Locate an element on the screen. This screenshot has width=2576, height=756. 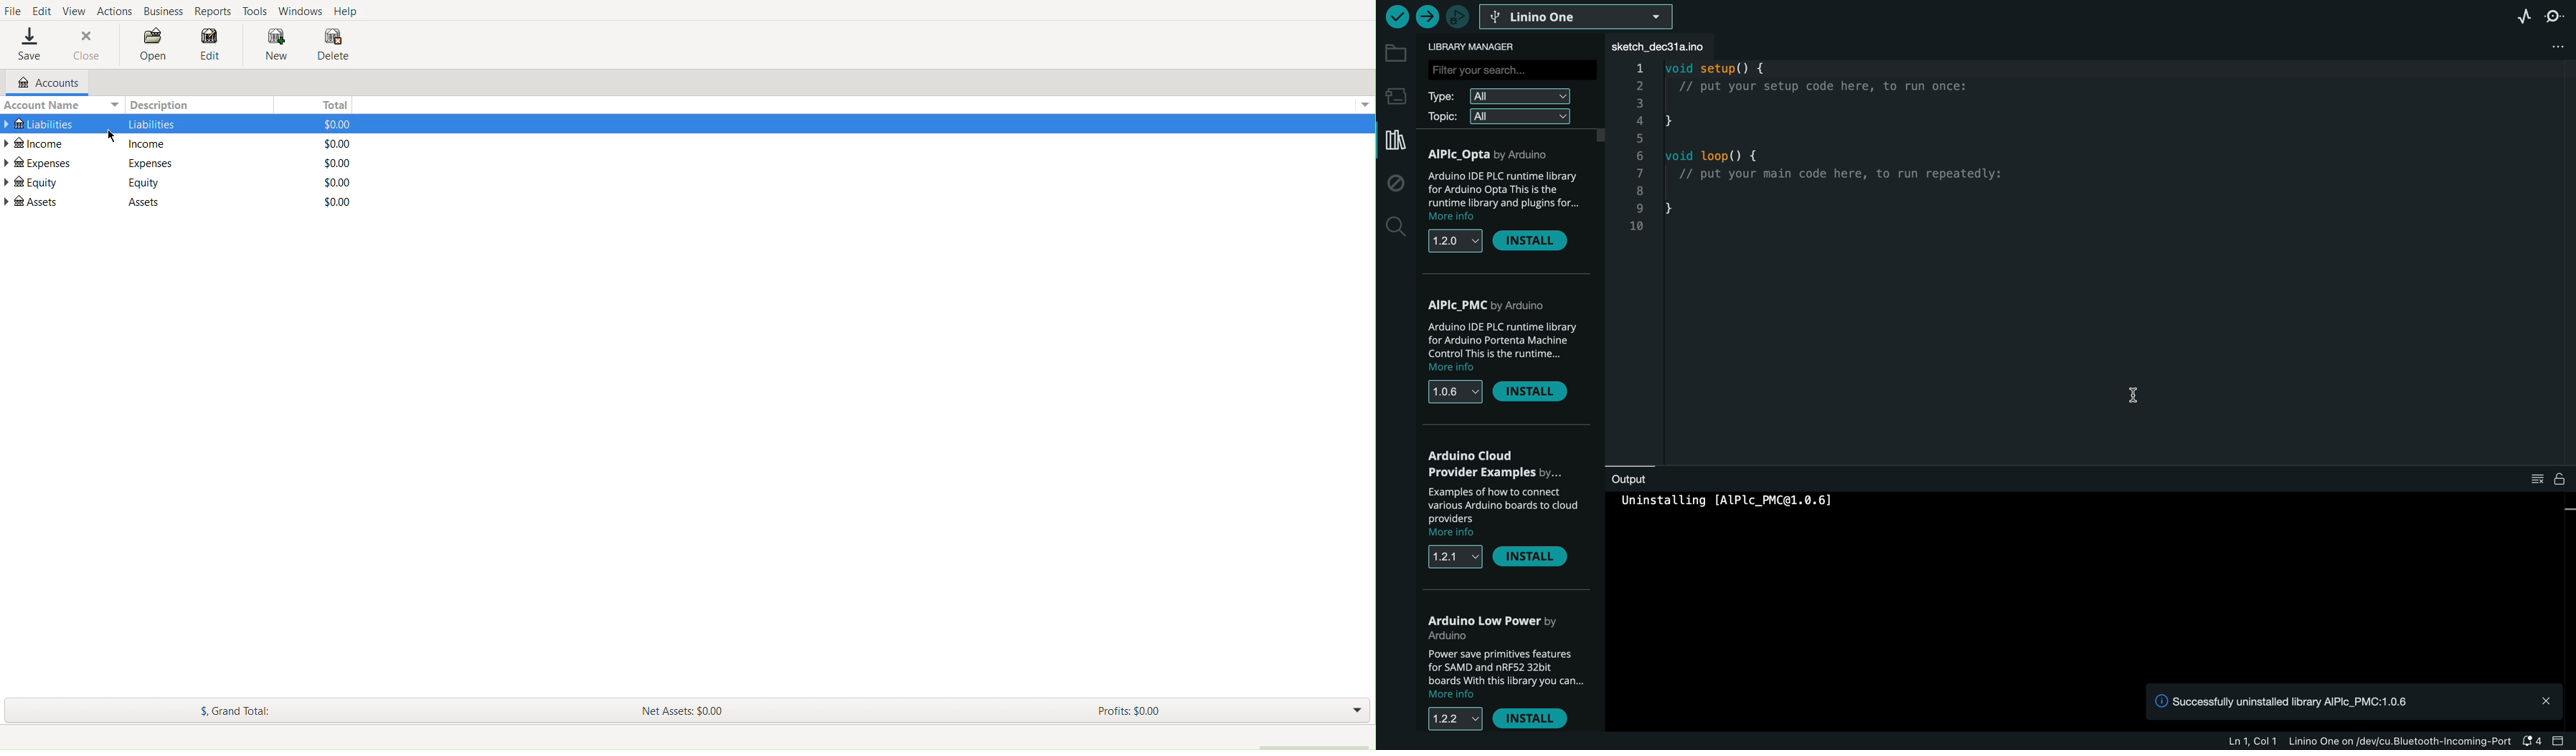
Total is located at coordinates (331, 103).